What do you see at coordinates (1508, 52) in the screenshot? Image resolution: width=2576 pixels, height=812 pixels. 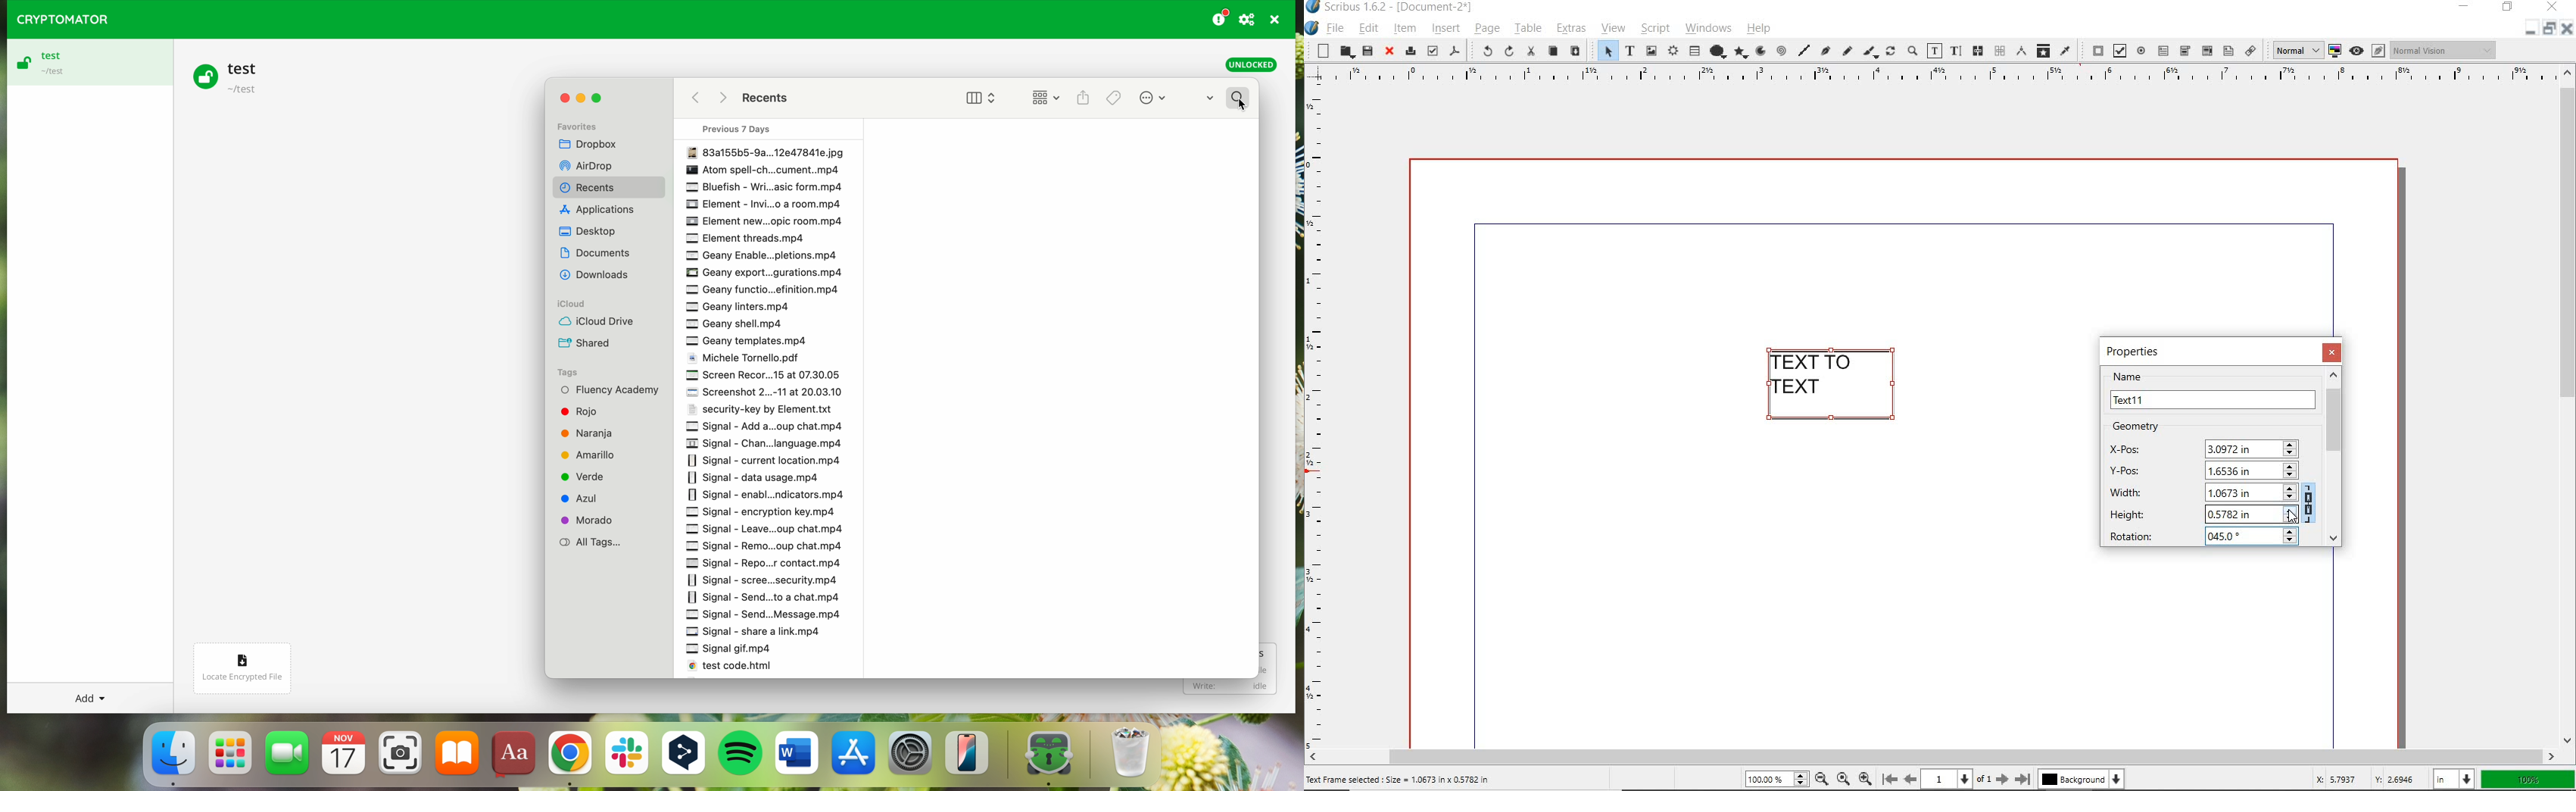 I see `redo` at bounding box center [1508, 52].